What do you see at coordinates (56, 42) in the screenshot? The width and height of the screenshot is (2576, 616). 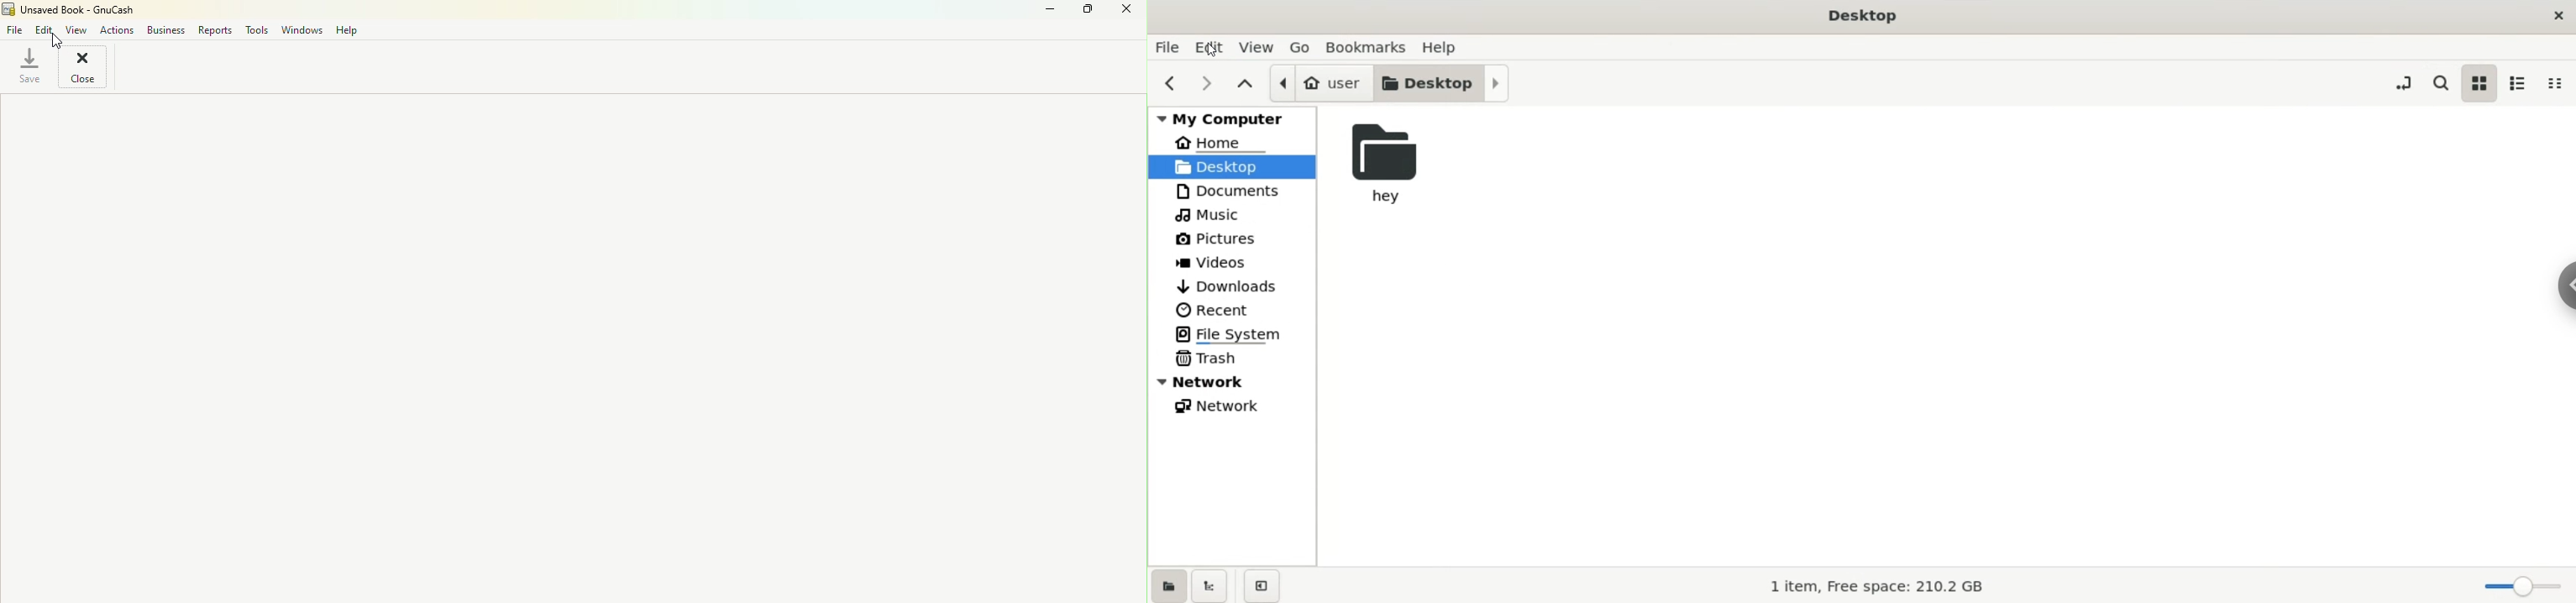 I see `cursor` at bounding box center [56, 42].